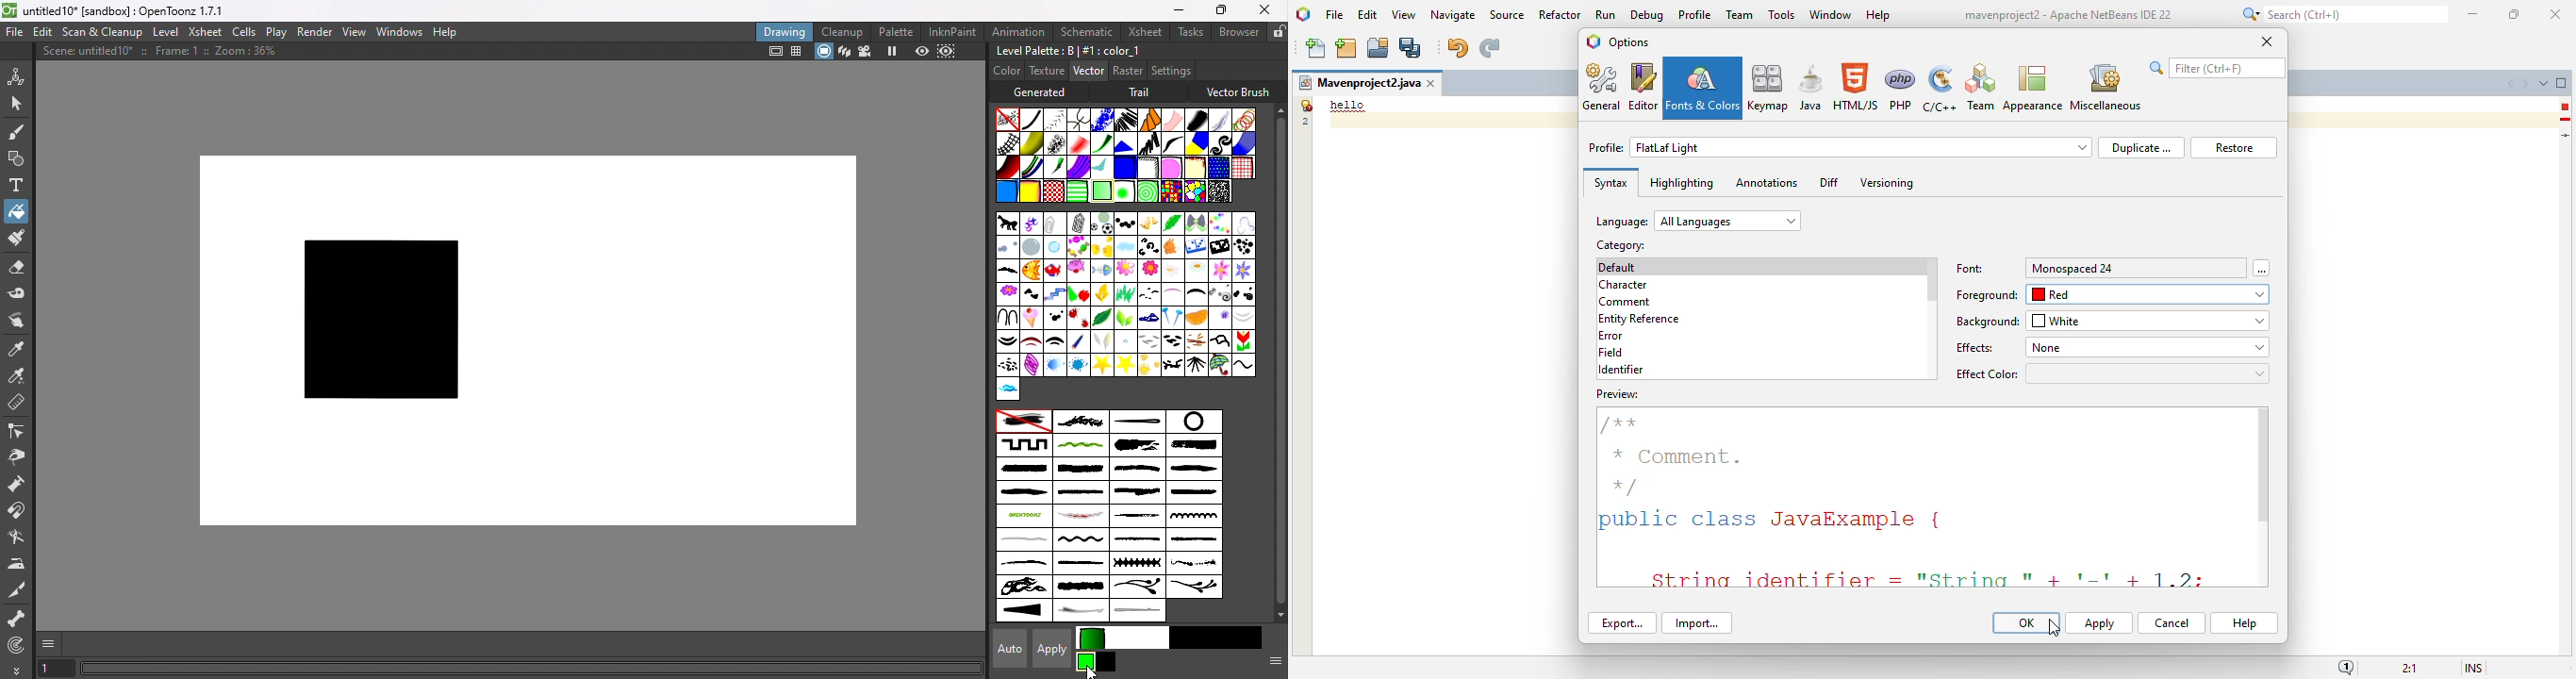 This screenshot has height=700, width=2576. What do you see at coordinates (18, 296) in the screenshot?
I see `Tape tool` at bounding box center [18, 296].